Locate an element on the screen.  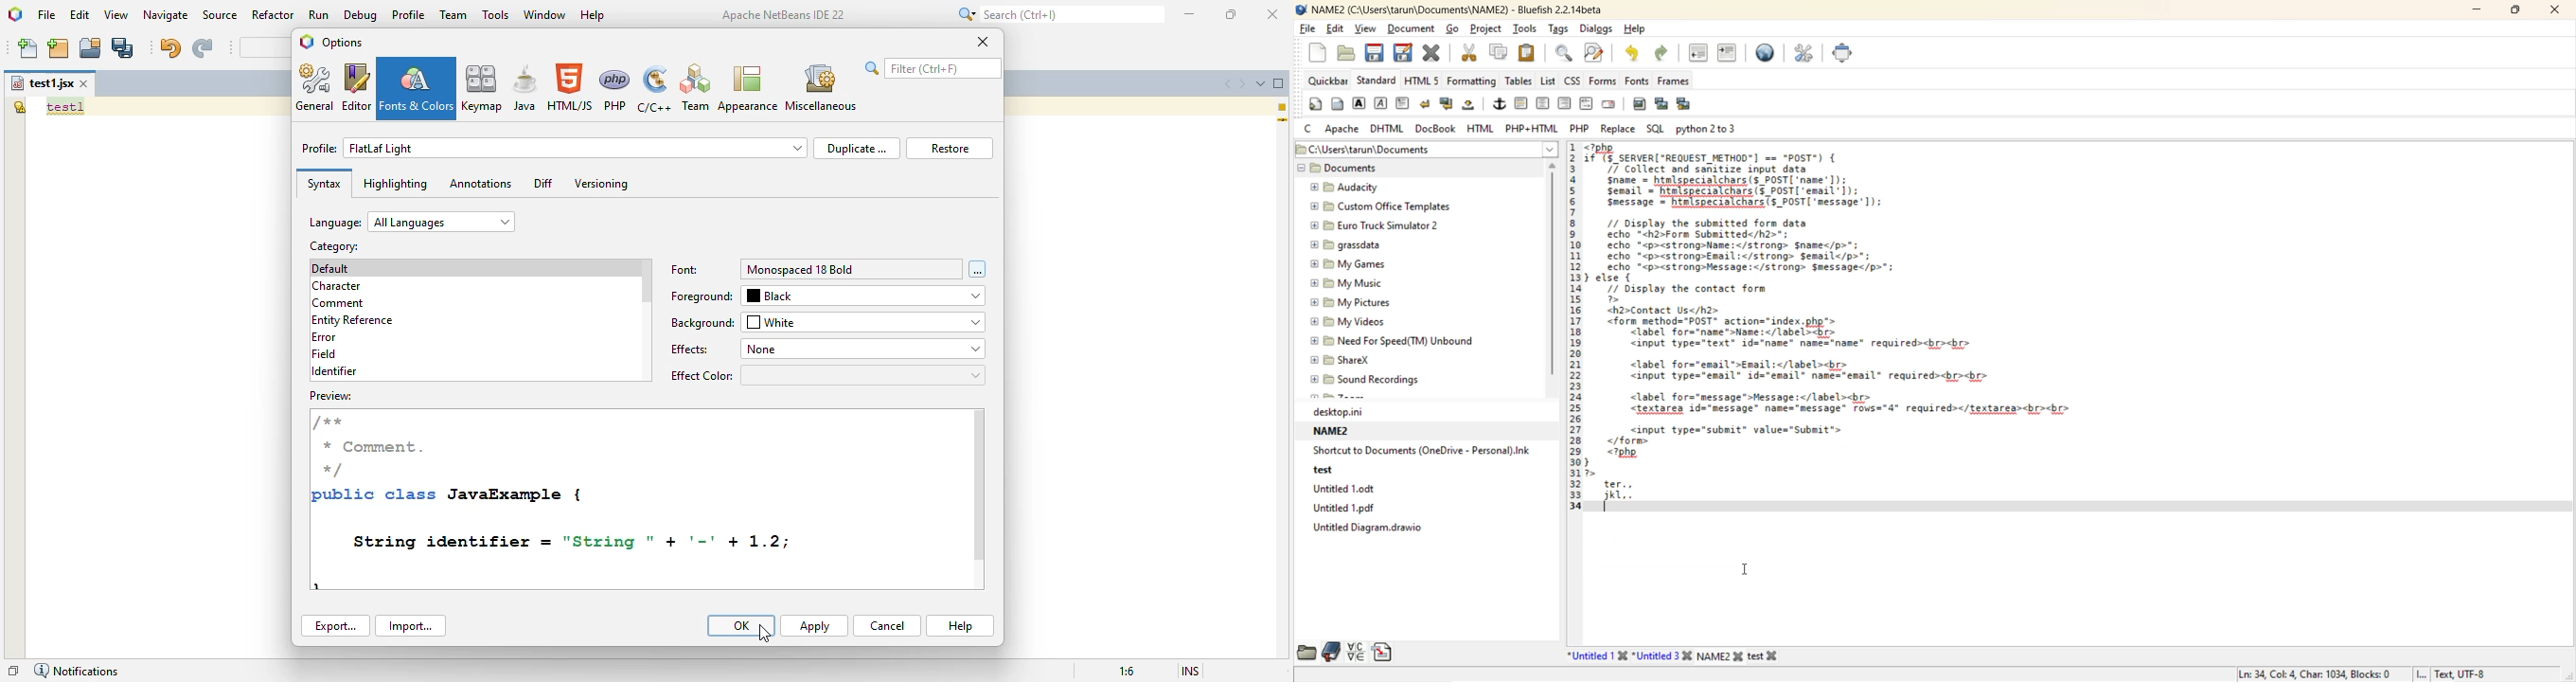
java is located at coordinates (524, 88).